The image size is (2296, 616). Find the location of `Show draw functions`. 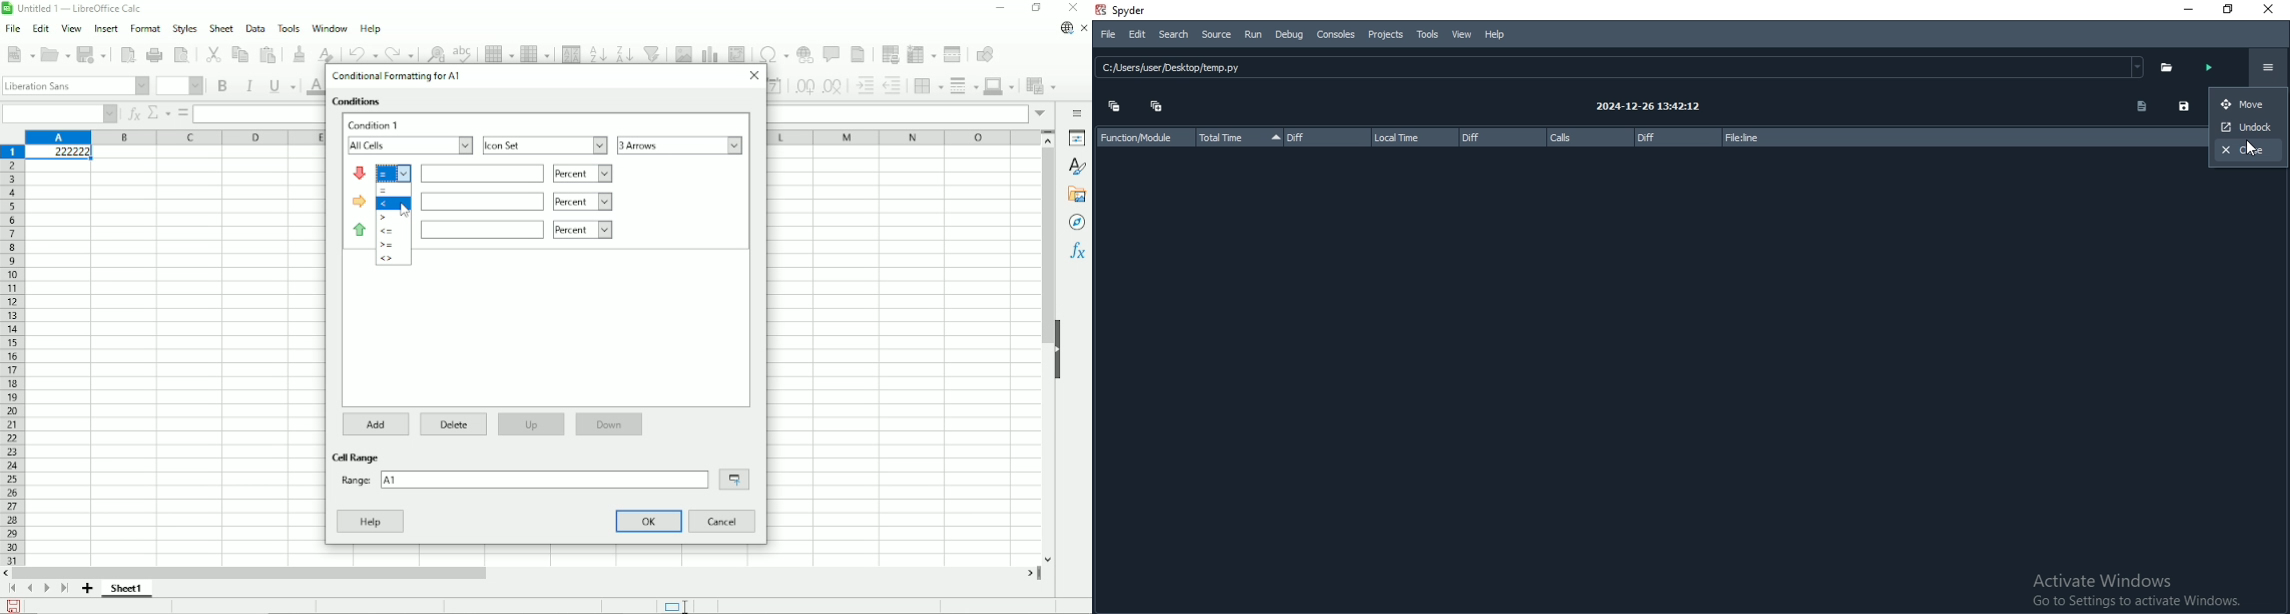

Show draw functions is located at coordinates (983, 53).